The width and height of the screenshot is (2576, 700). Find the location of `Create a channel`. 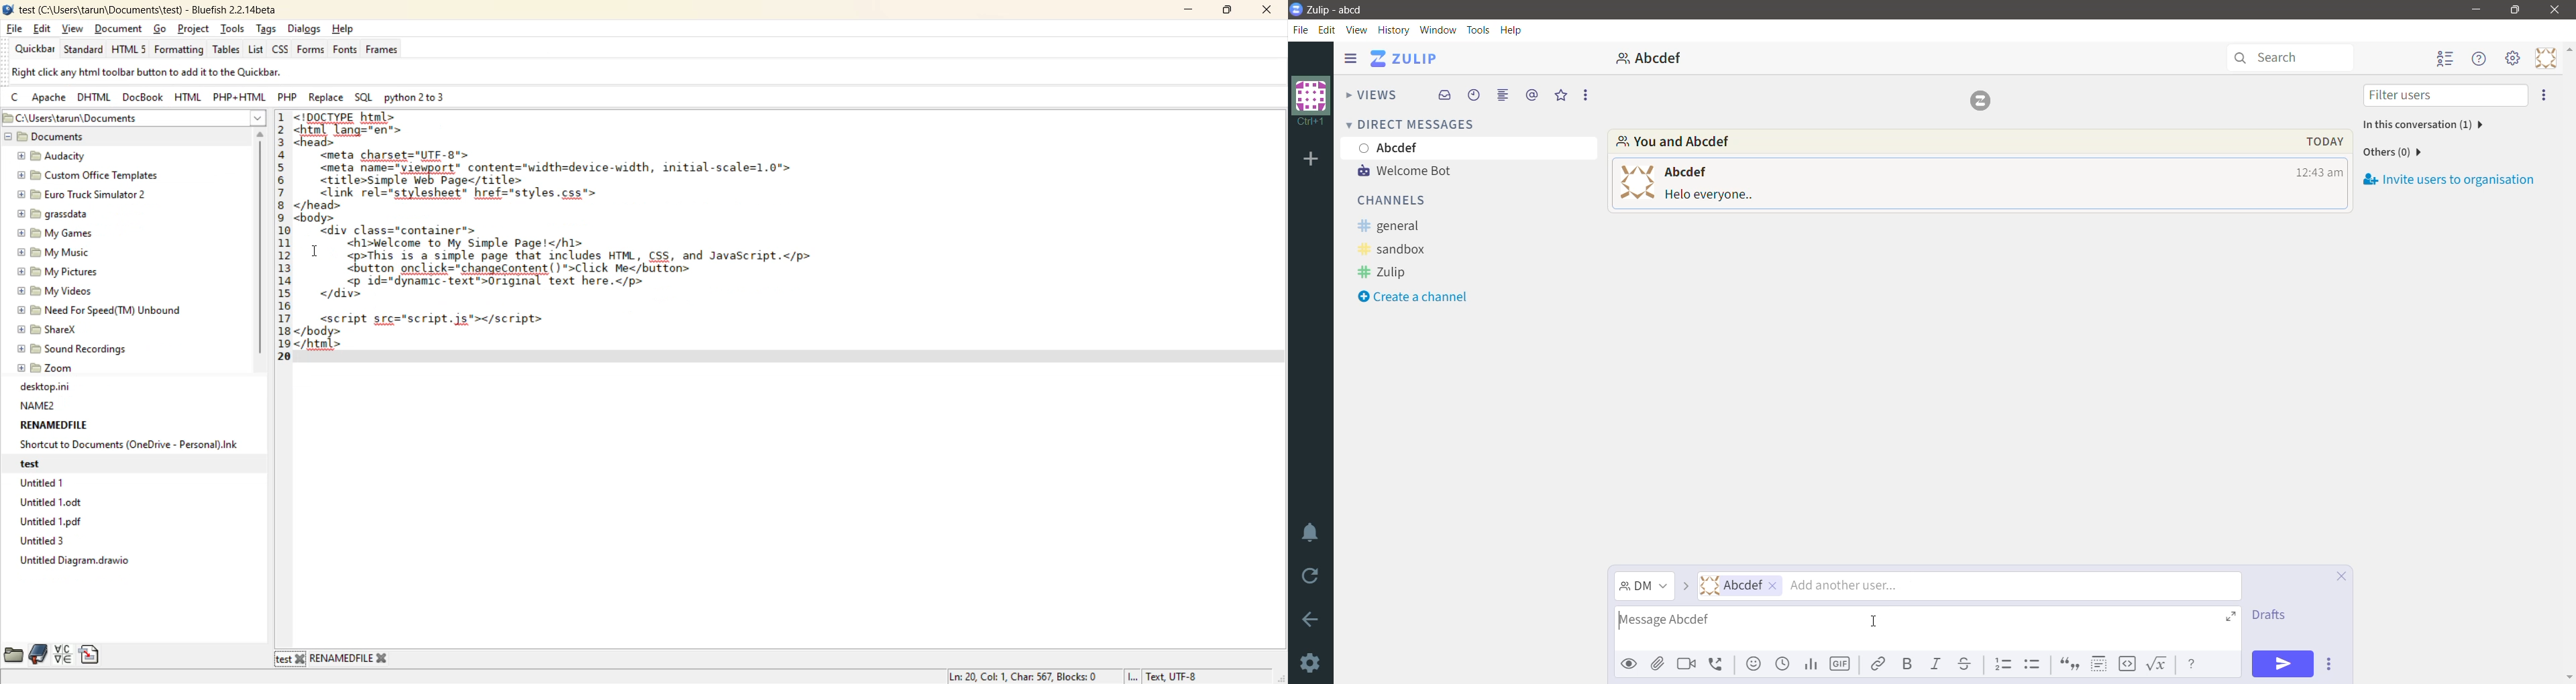

Create a channel is located at coordinates (1424, 297).